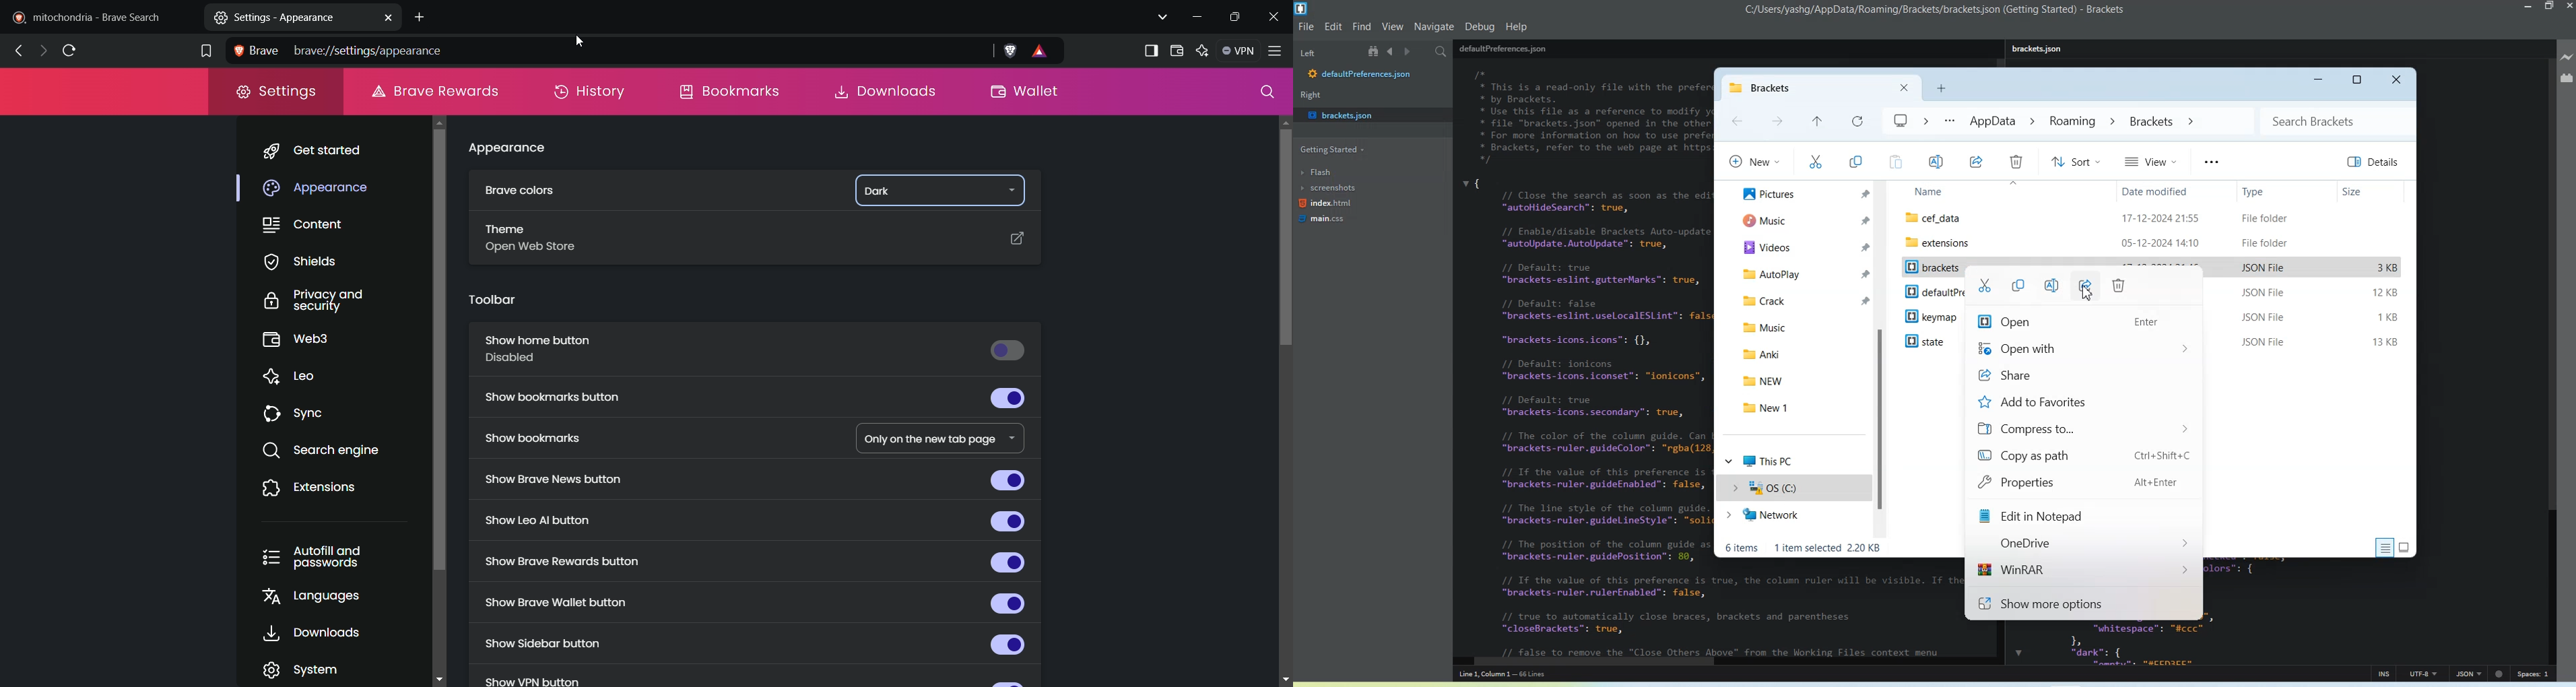 The height and width of the screenshot is (700, 2576). What do you see at coordinates (1238, 50) in the screenshot?
I see `VPN` at bounding box center [1238, 50].